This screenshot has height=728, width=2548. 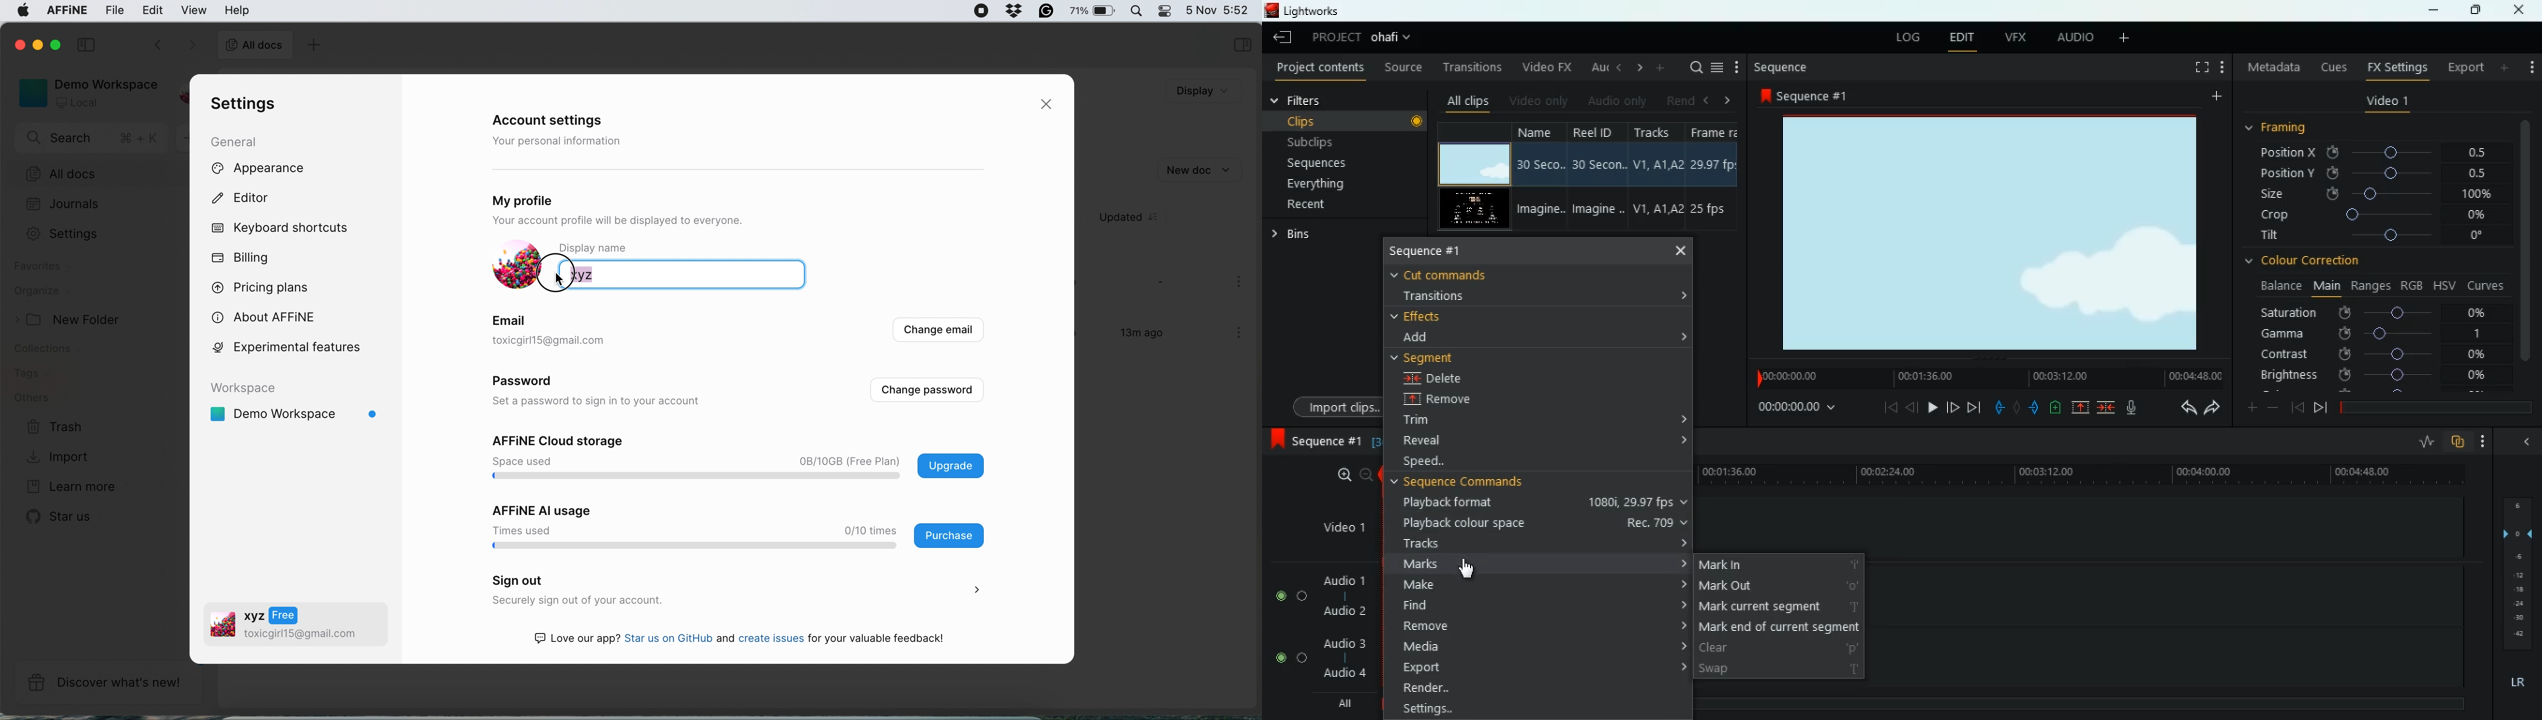 What do you see at coordinates (275, 169) in the screenshot?
I see `appearance` at bounding box center [275, 169].